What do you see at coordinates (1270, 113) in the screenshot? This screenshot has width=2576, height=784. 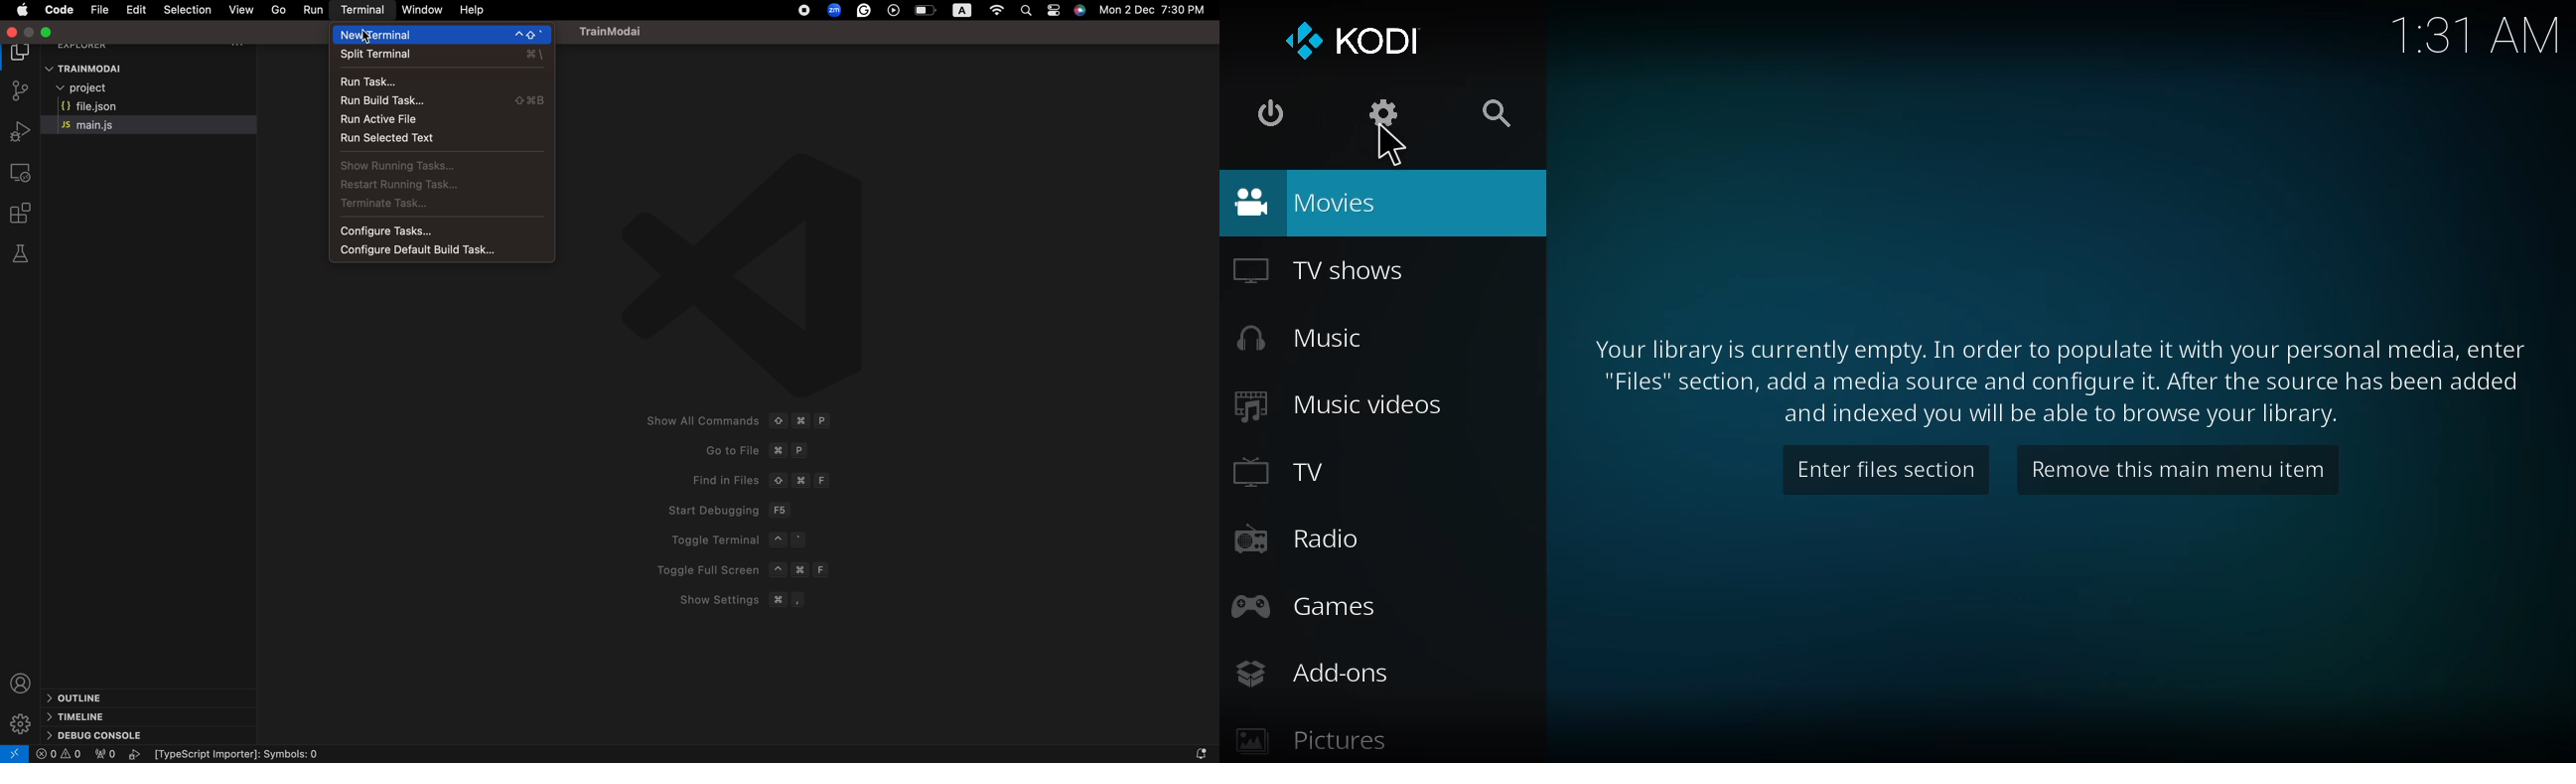 I see `power` at bounding box center [1270, 113].